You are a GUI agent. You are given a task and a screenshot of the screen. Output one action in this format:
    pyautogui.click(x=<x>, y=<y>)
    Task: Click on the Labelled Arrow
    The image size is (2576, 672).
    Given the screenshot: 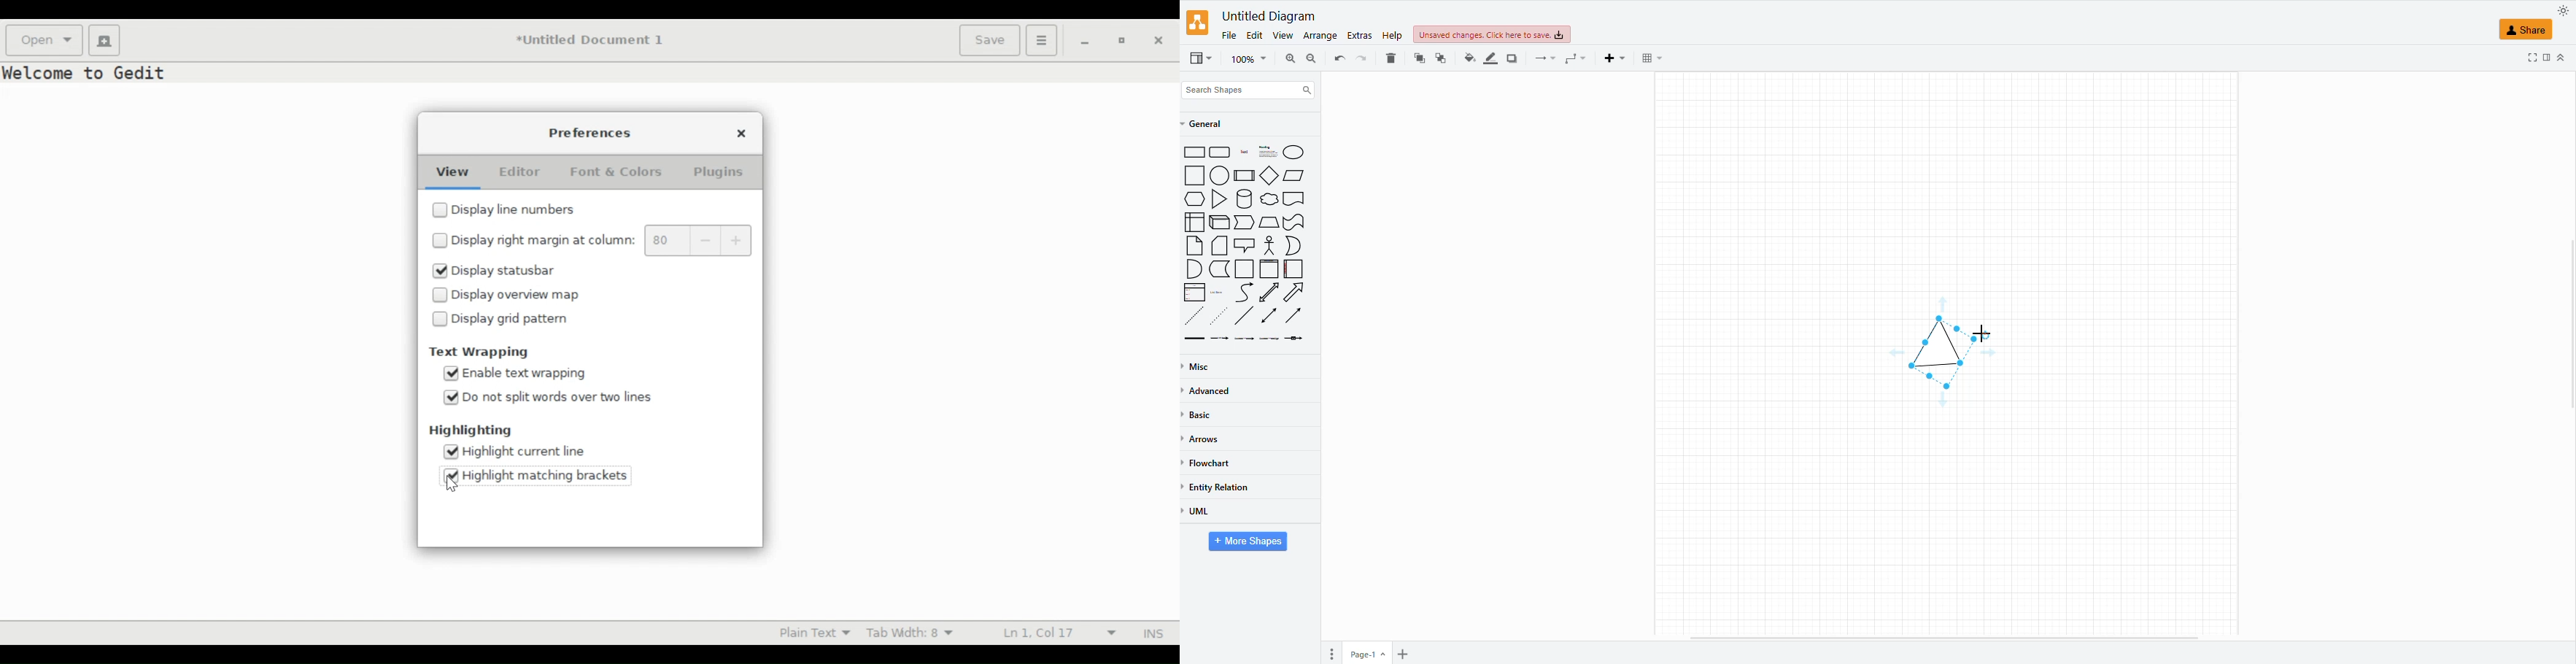 What is the action you would take?
    pyautogui.click(x=1244, y=339)
    